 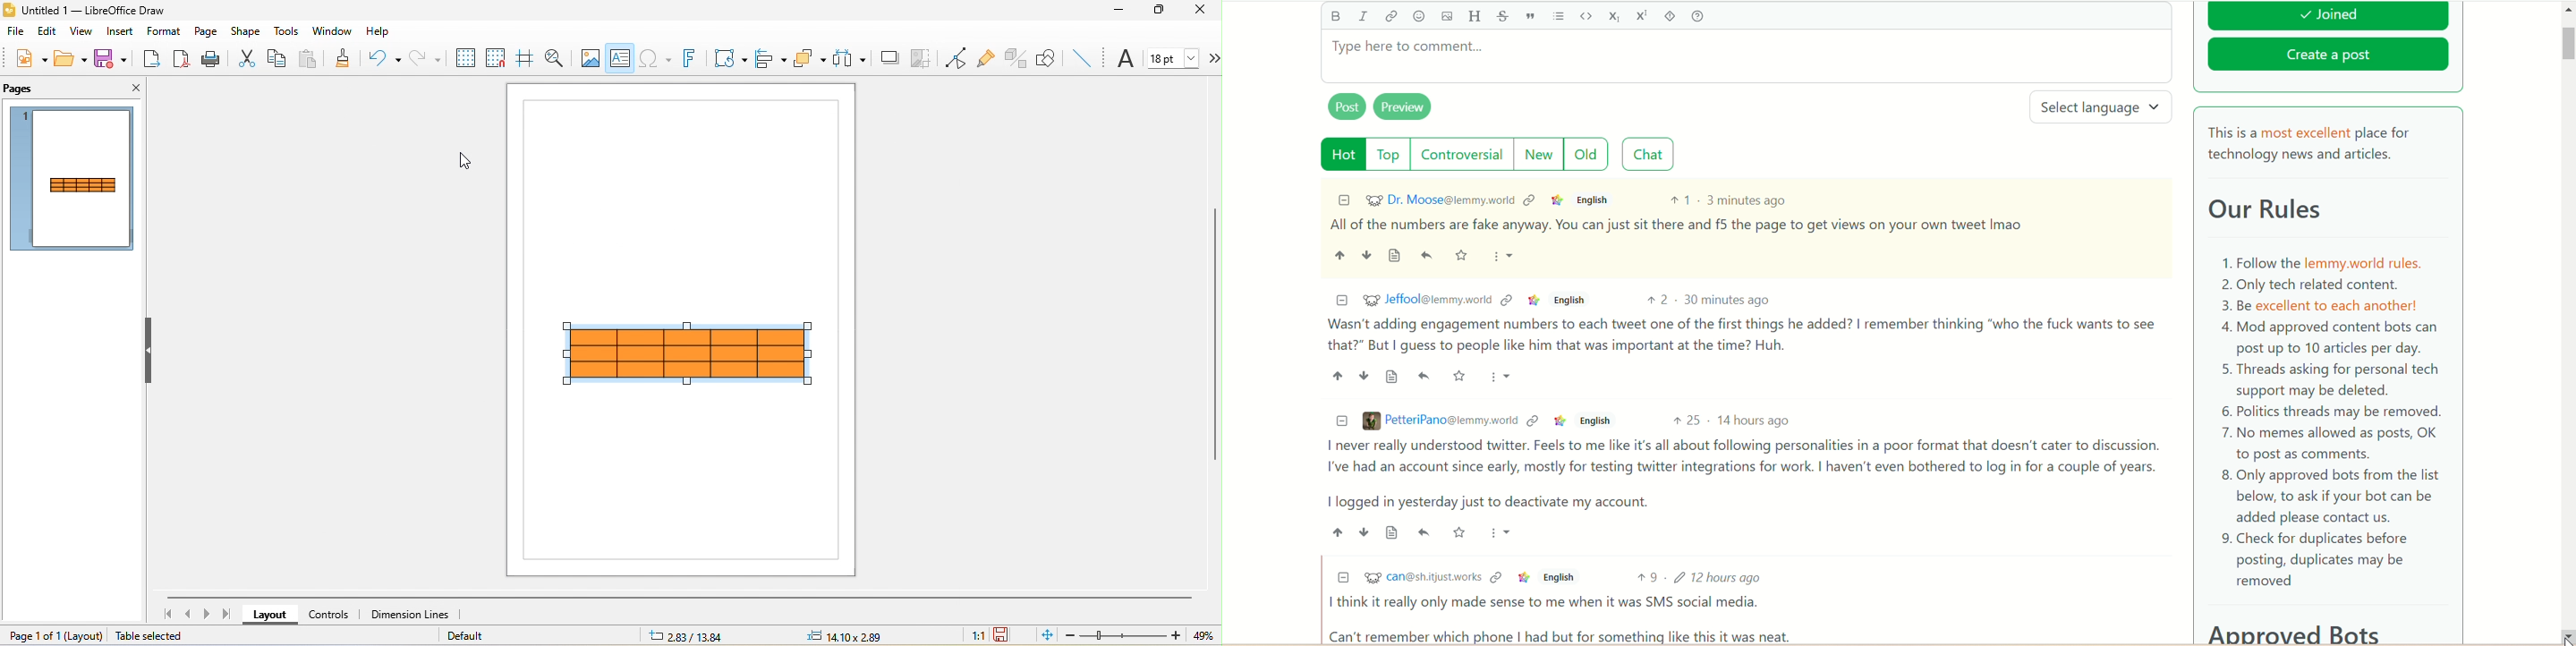 I want to click on copy, so click(x=277, y=60).